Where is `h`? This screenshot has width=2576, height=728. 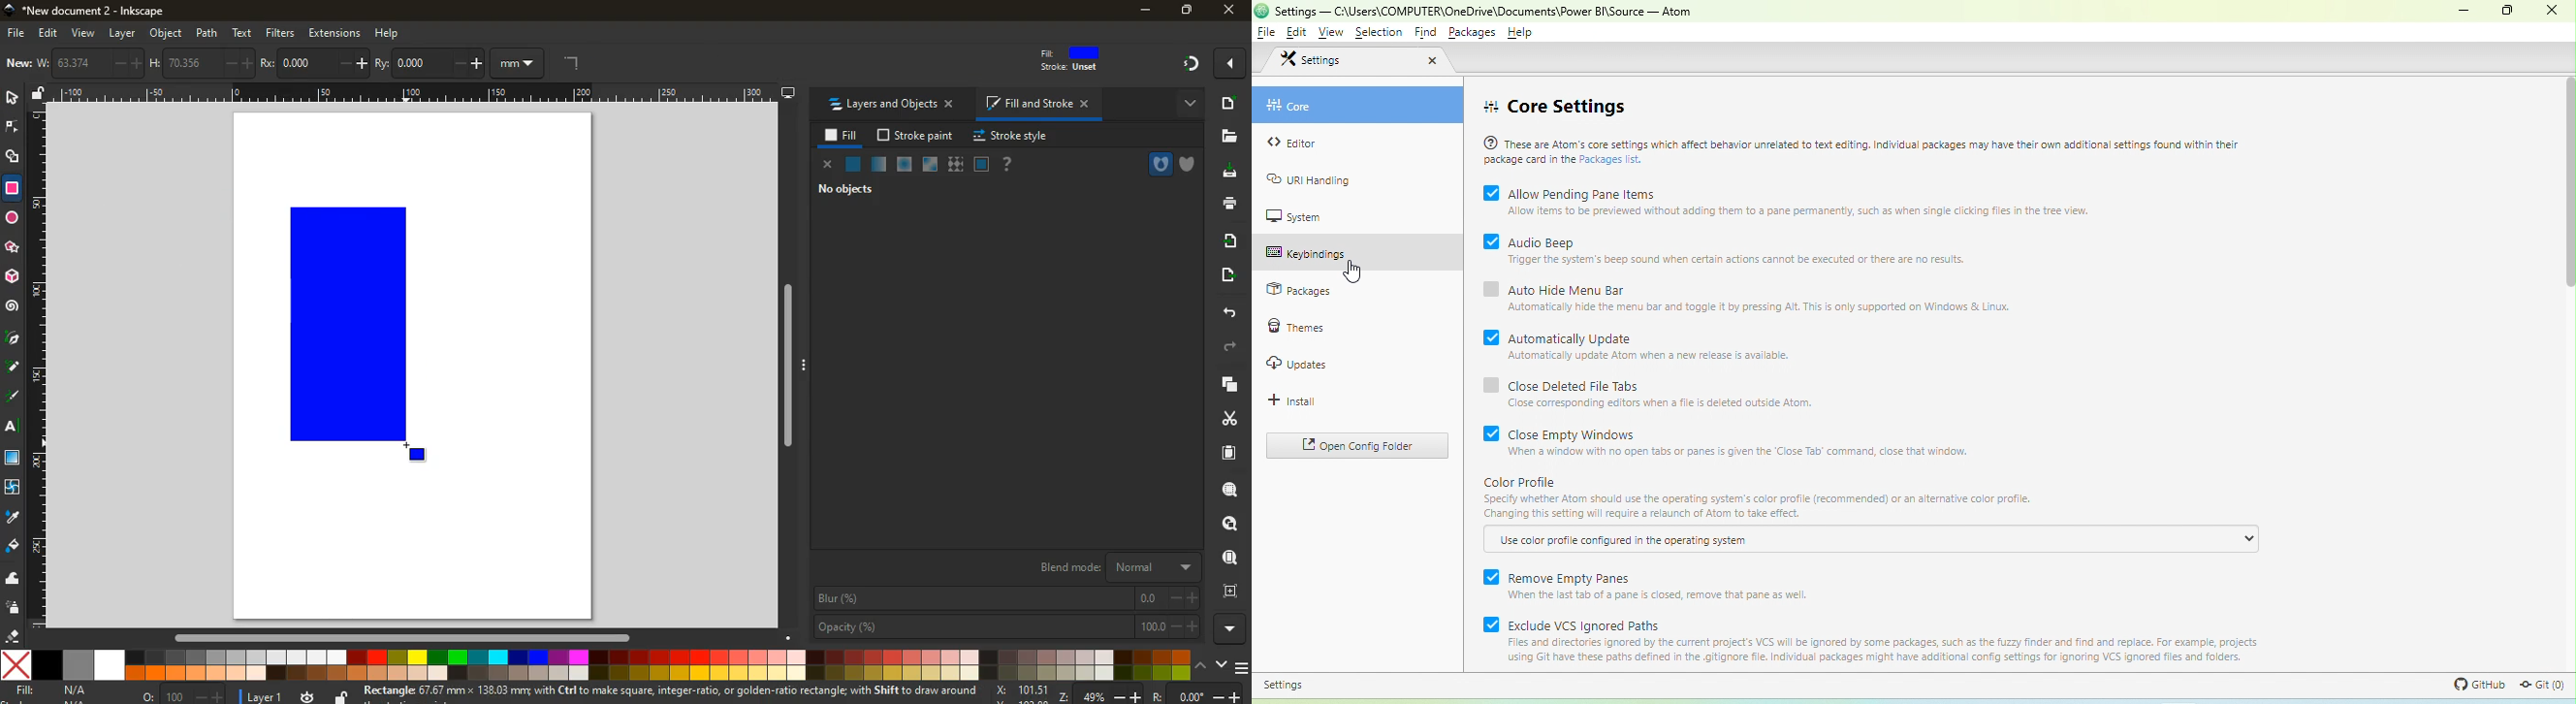 h is located at coordinates (203, 63).